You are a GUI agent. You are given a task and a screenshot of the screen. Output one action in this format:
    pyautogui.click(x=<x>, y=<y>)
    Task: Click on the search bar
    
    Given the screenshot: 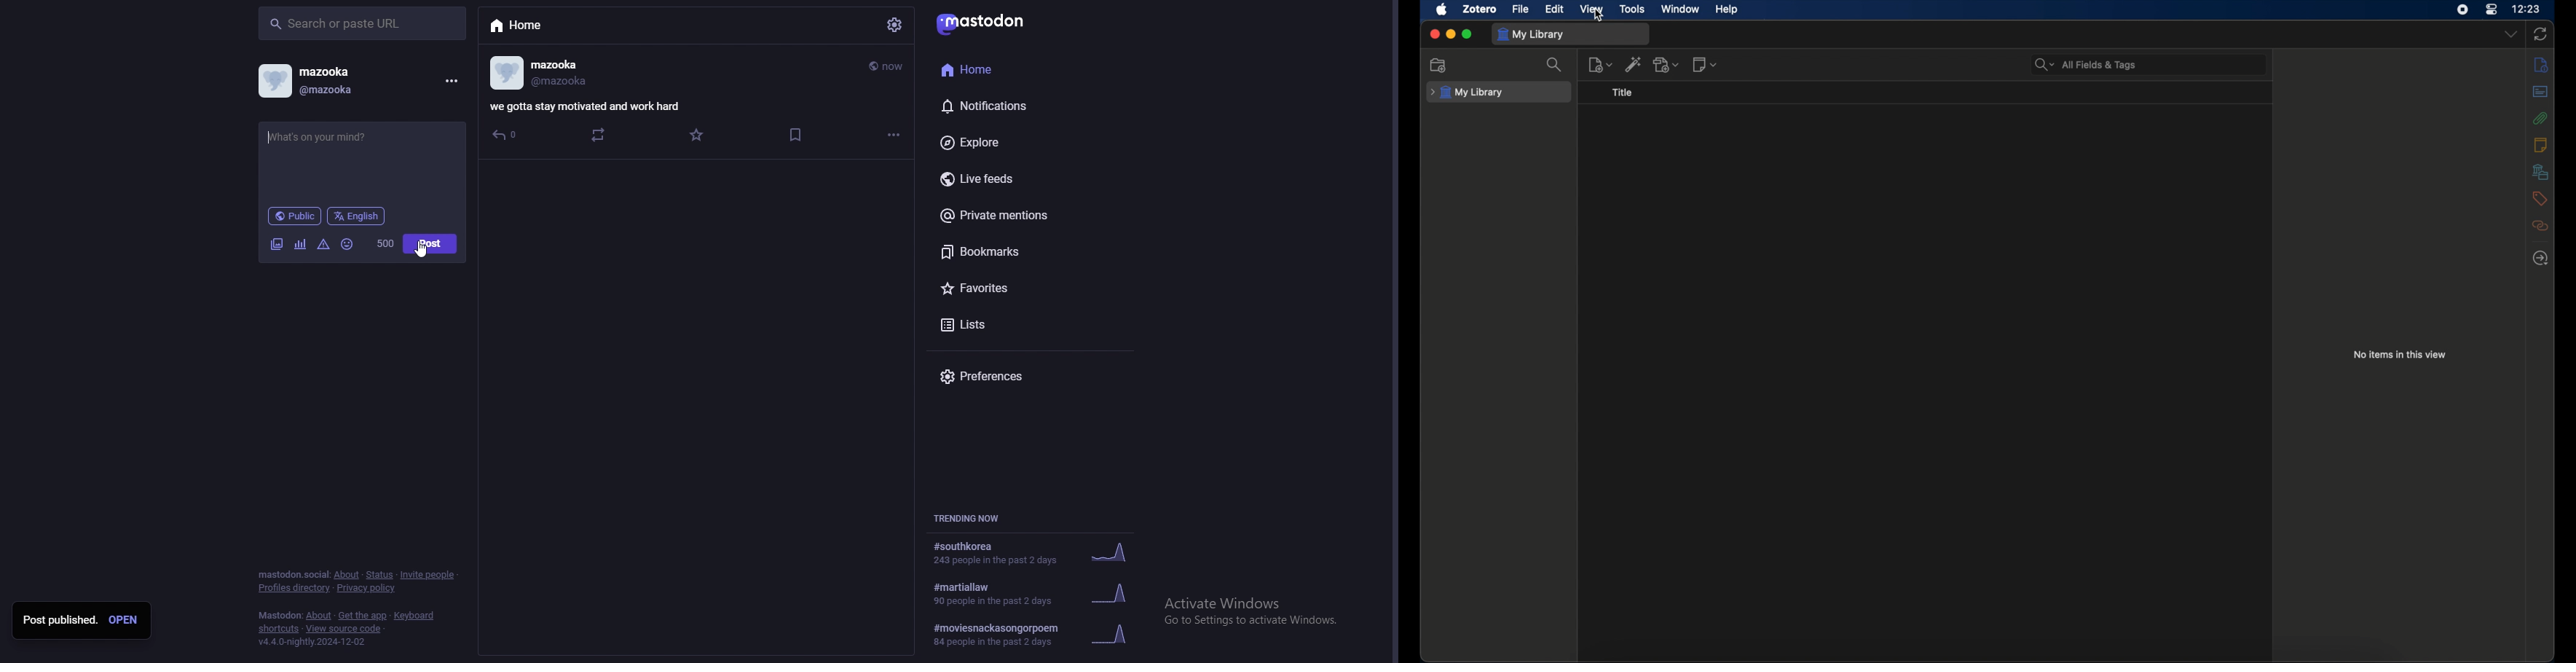 What is the action you would take?
    pyautogui.click(x=2086, y=64)
    